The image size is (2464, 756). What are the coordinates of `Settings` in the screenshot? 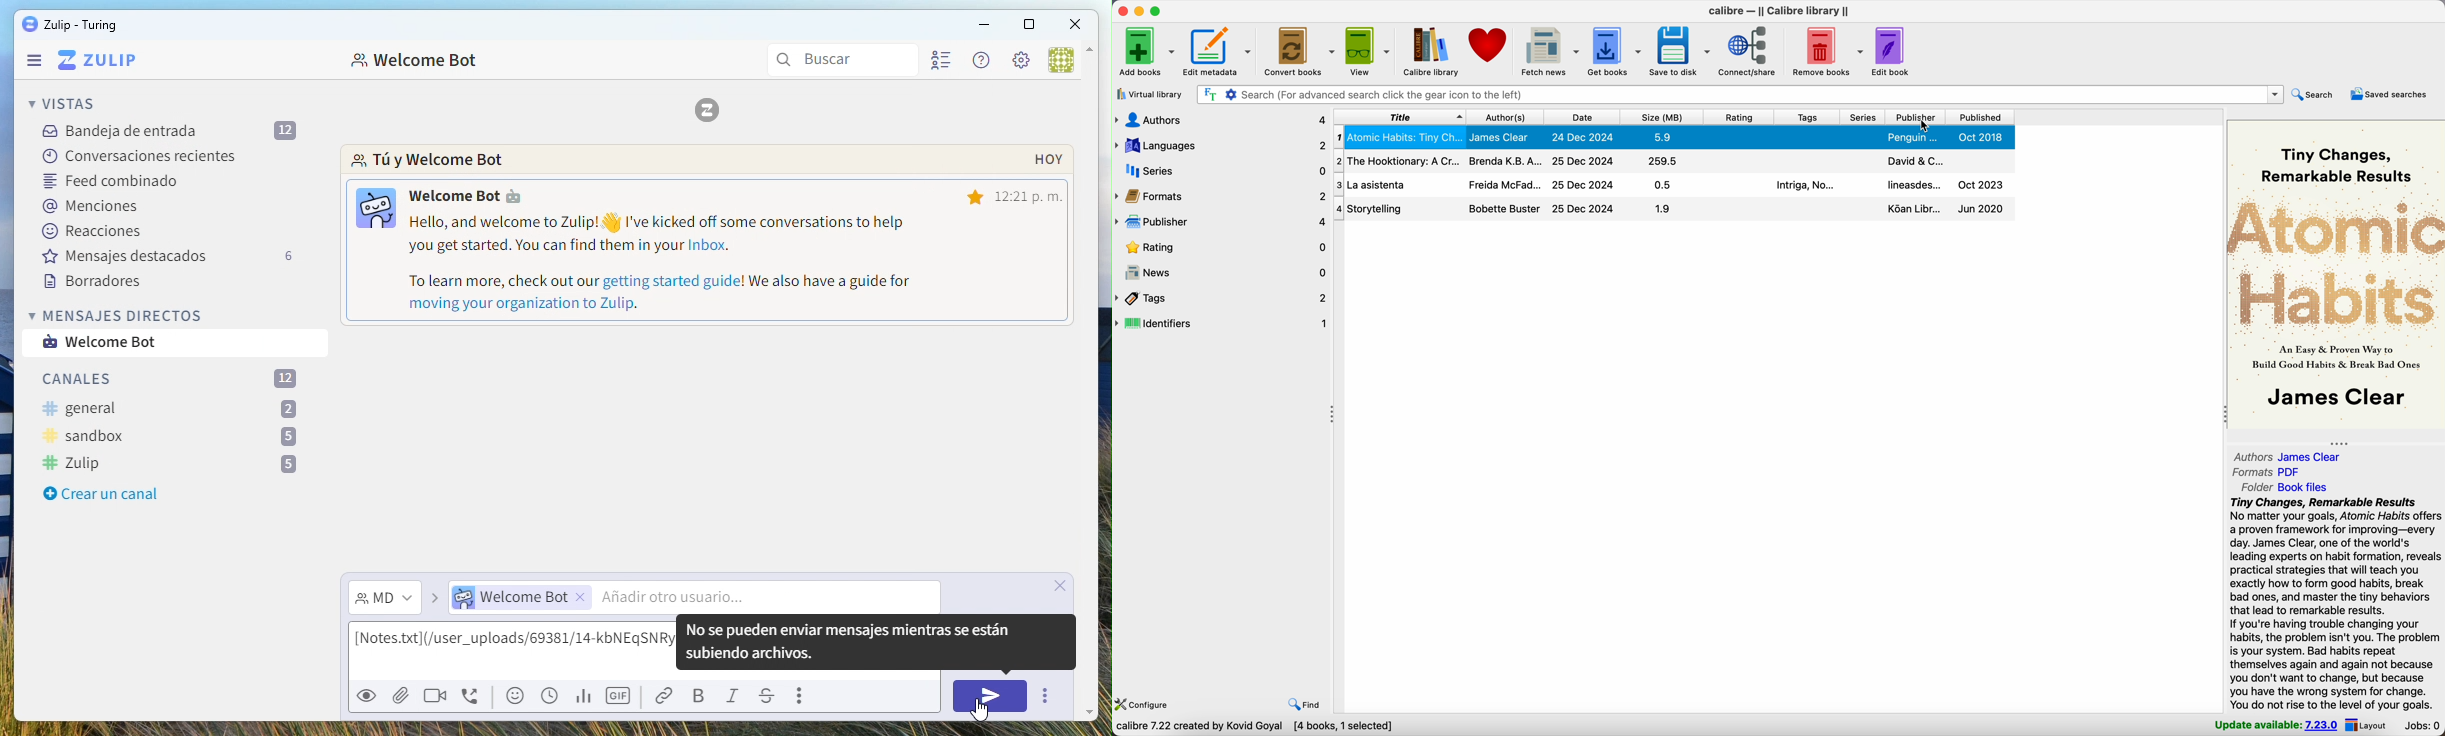 It's located at (1020, 62).